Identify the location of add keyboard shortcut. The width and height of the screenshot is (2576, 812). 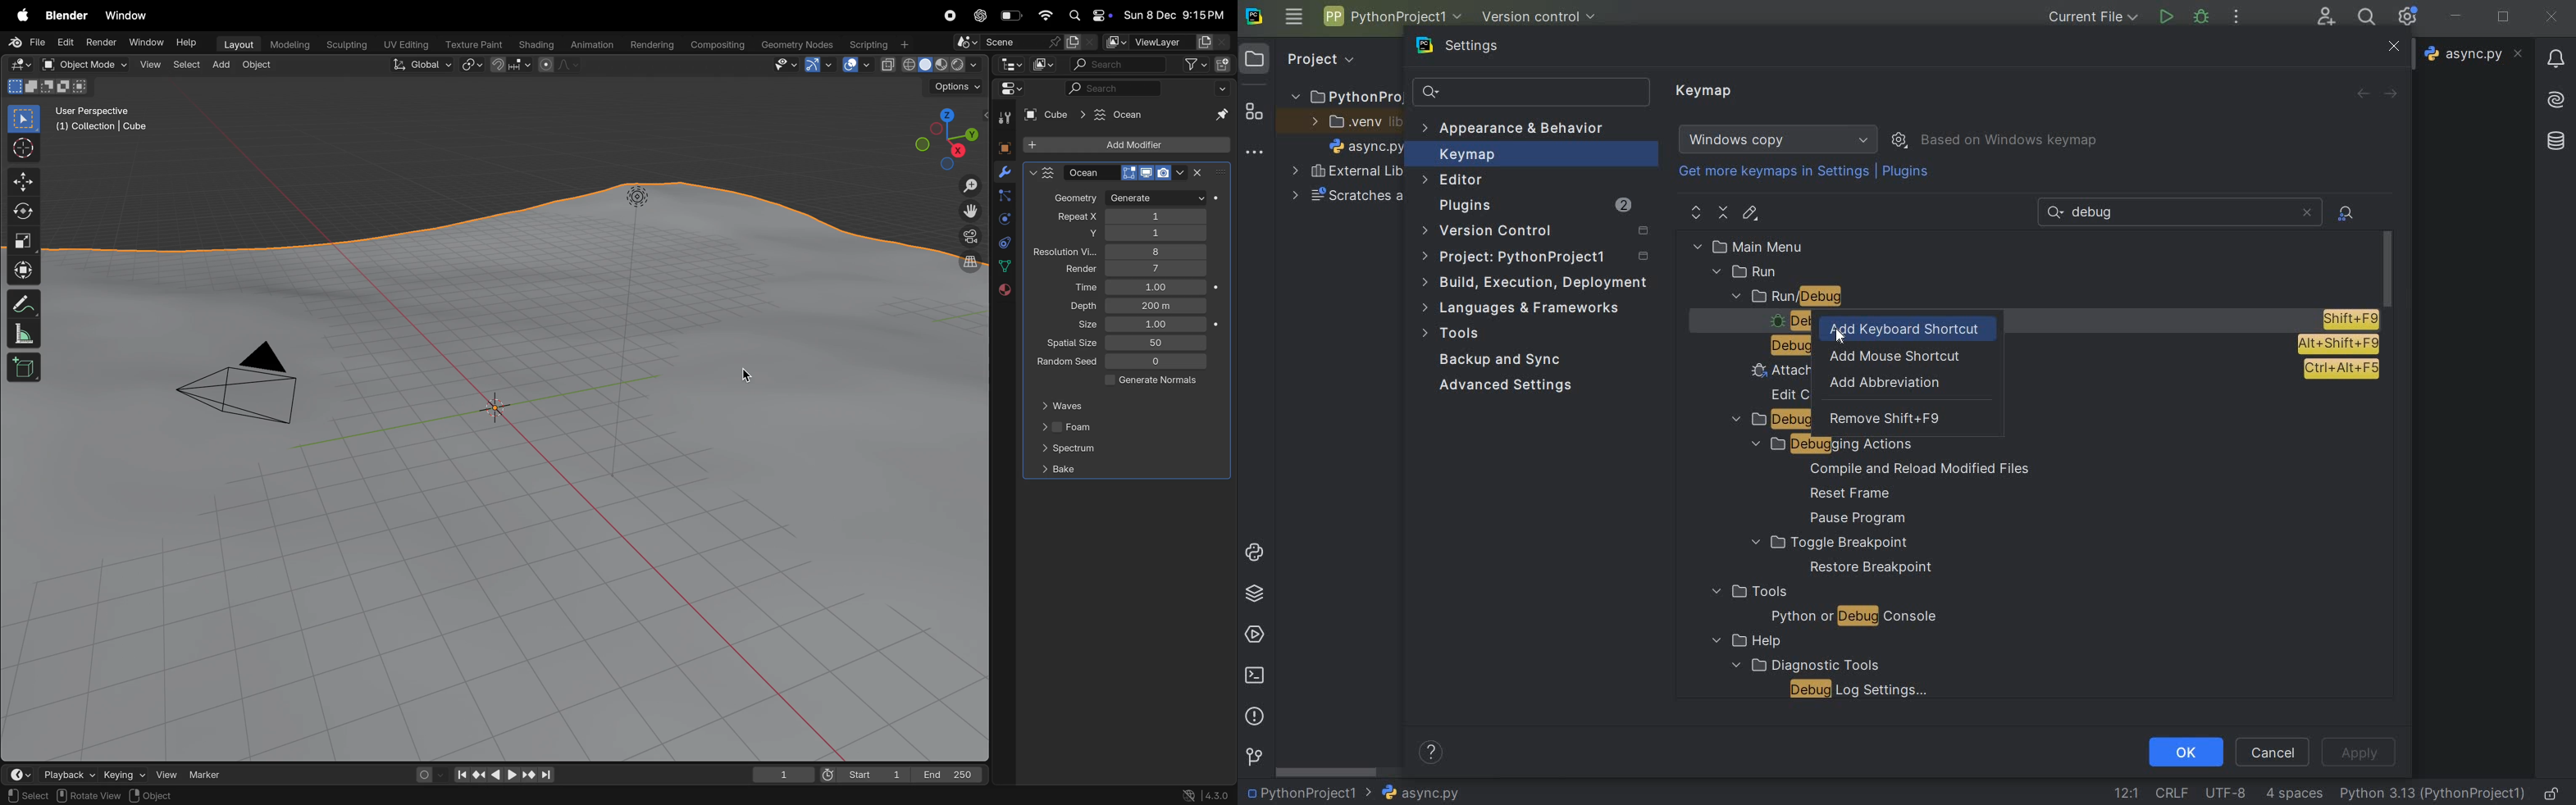
(1909, 327).